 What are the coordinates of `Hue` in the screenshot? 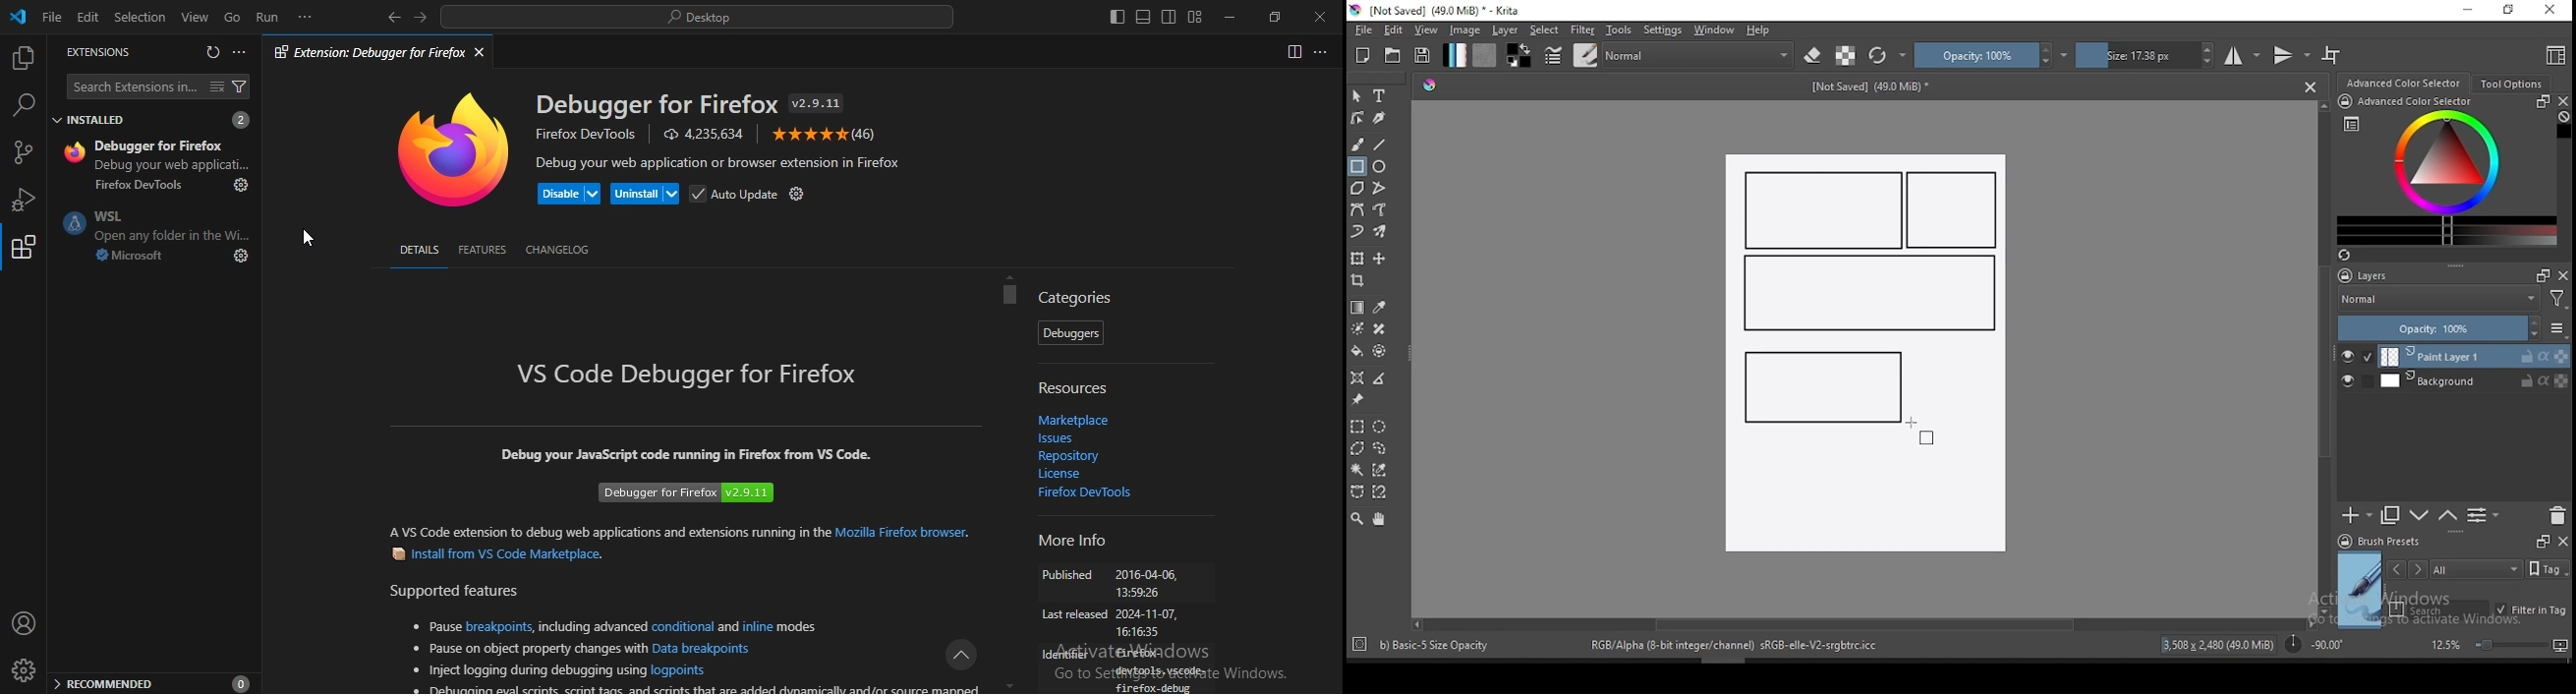 It's located at (1429, 85).